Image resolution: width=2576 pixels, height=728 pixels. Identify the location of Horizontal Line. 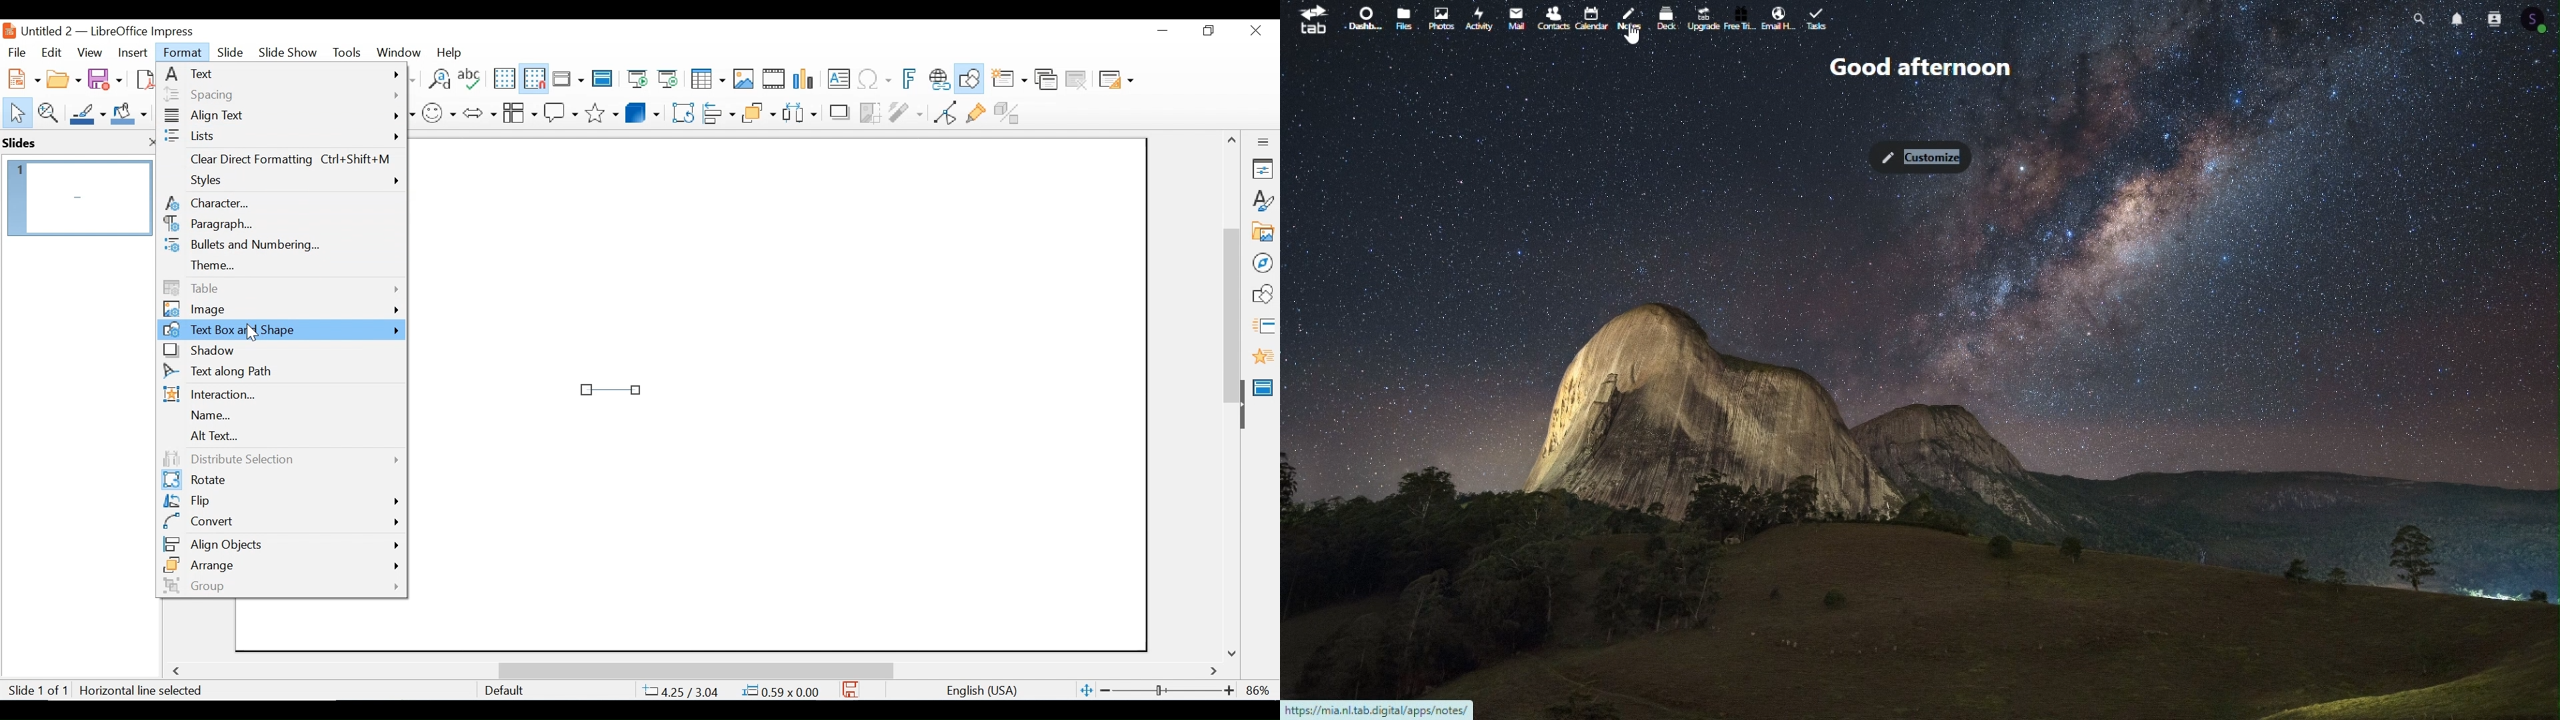
(611, 389).